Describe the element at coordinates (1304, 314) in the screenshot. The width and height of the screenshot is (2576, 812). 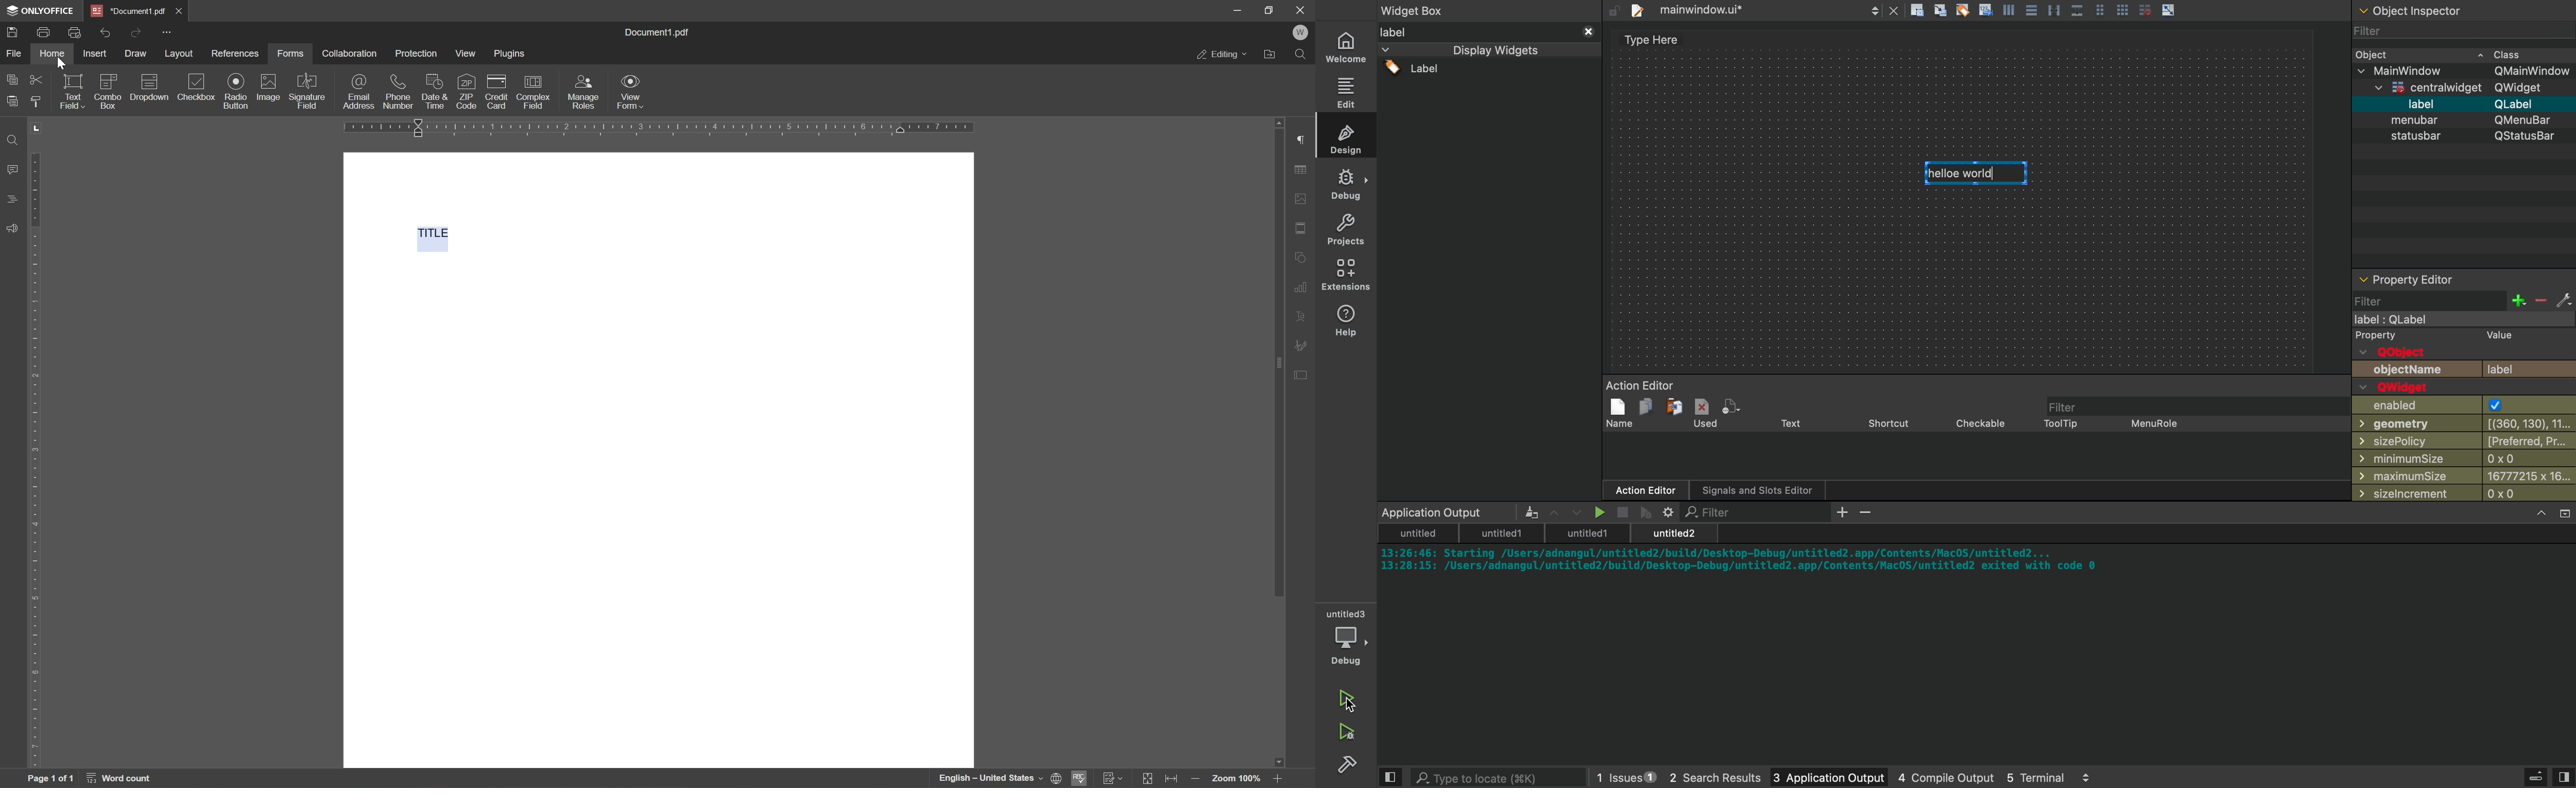
I see `text art settings` at that location.